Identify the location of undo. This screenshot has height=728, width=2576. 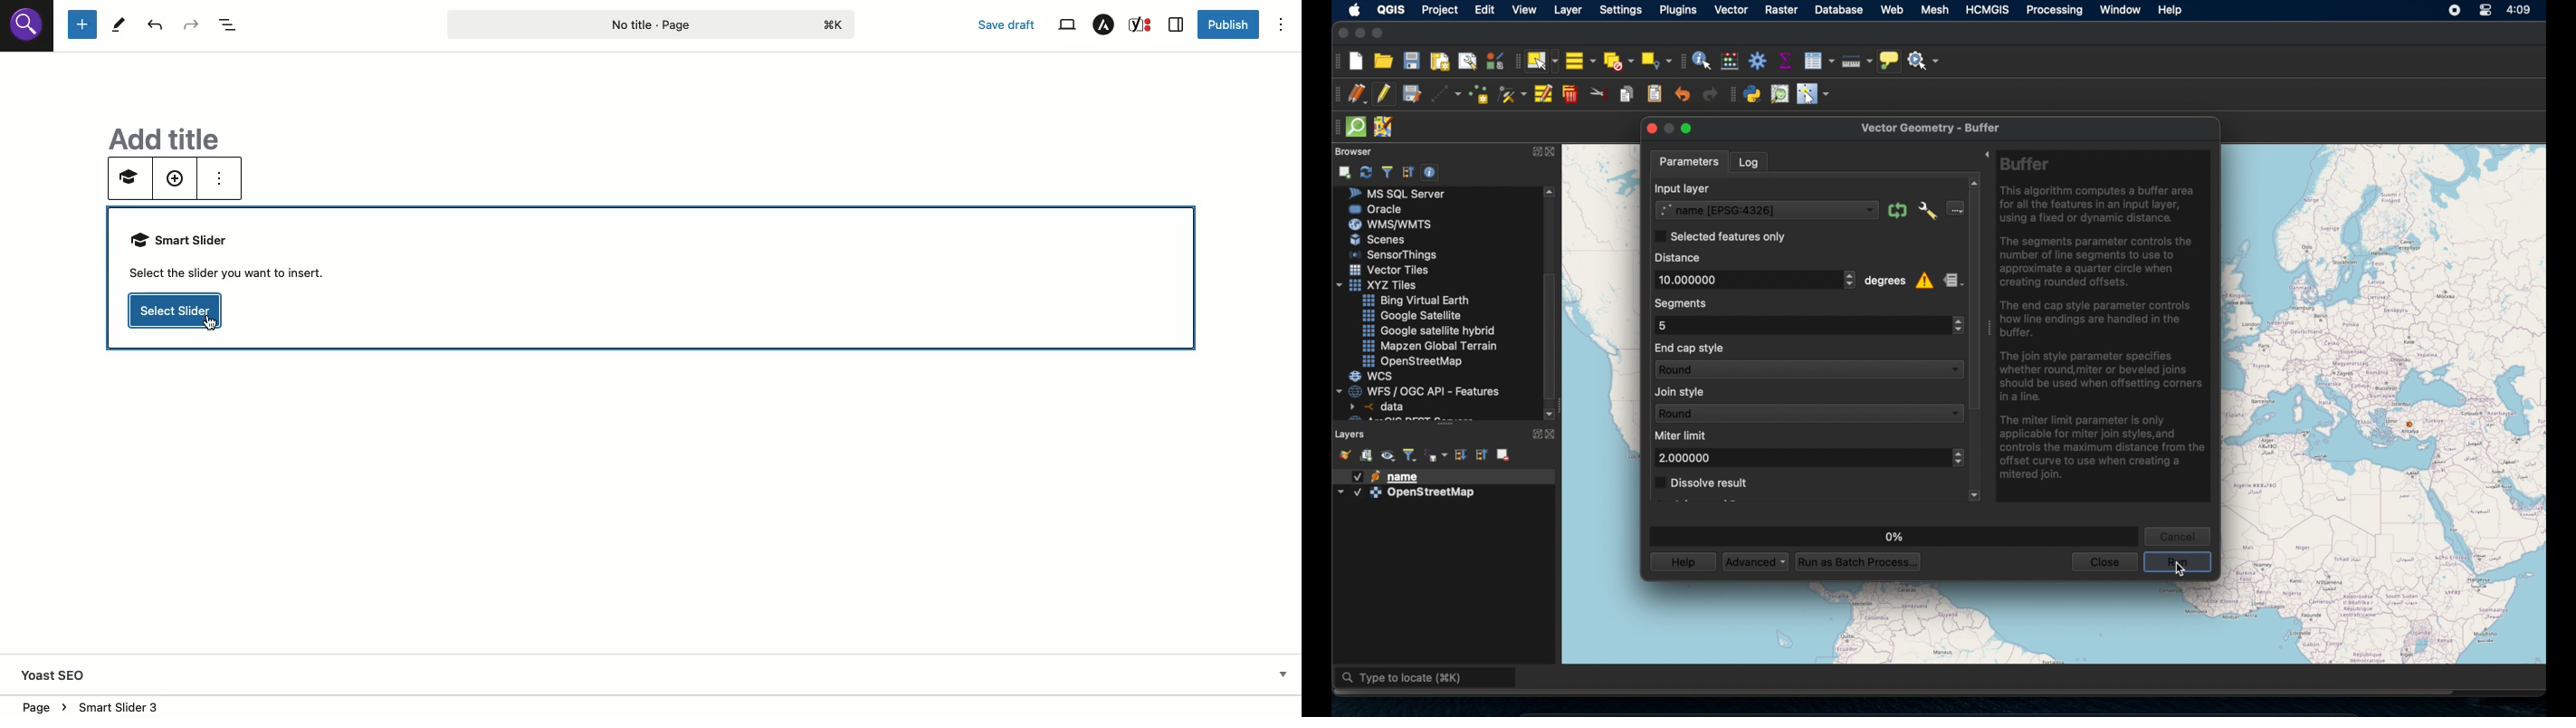
(1683, 95).